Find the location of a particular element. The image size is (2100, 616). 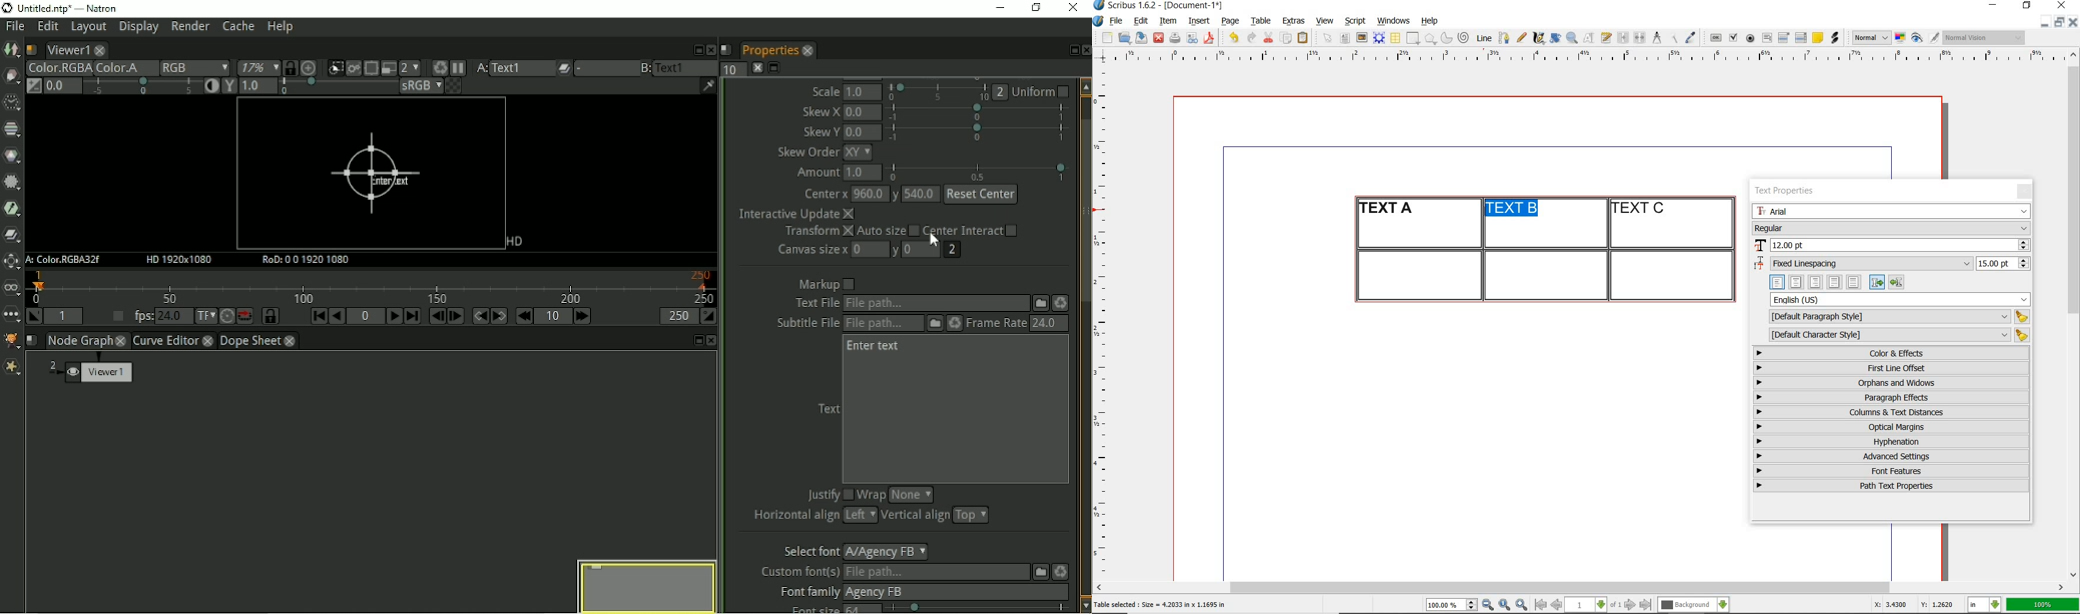

Auto size is located at coordinates (888, 231).